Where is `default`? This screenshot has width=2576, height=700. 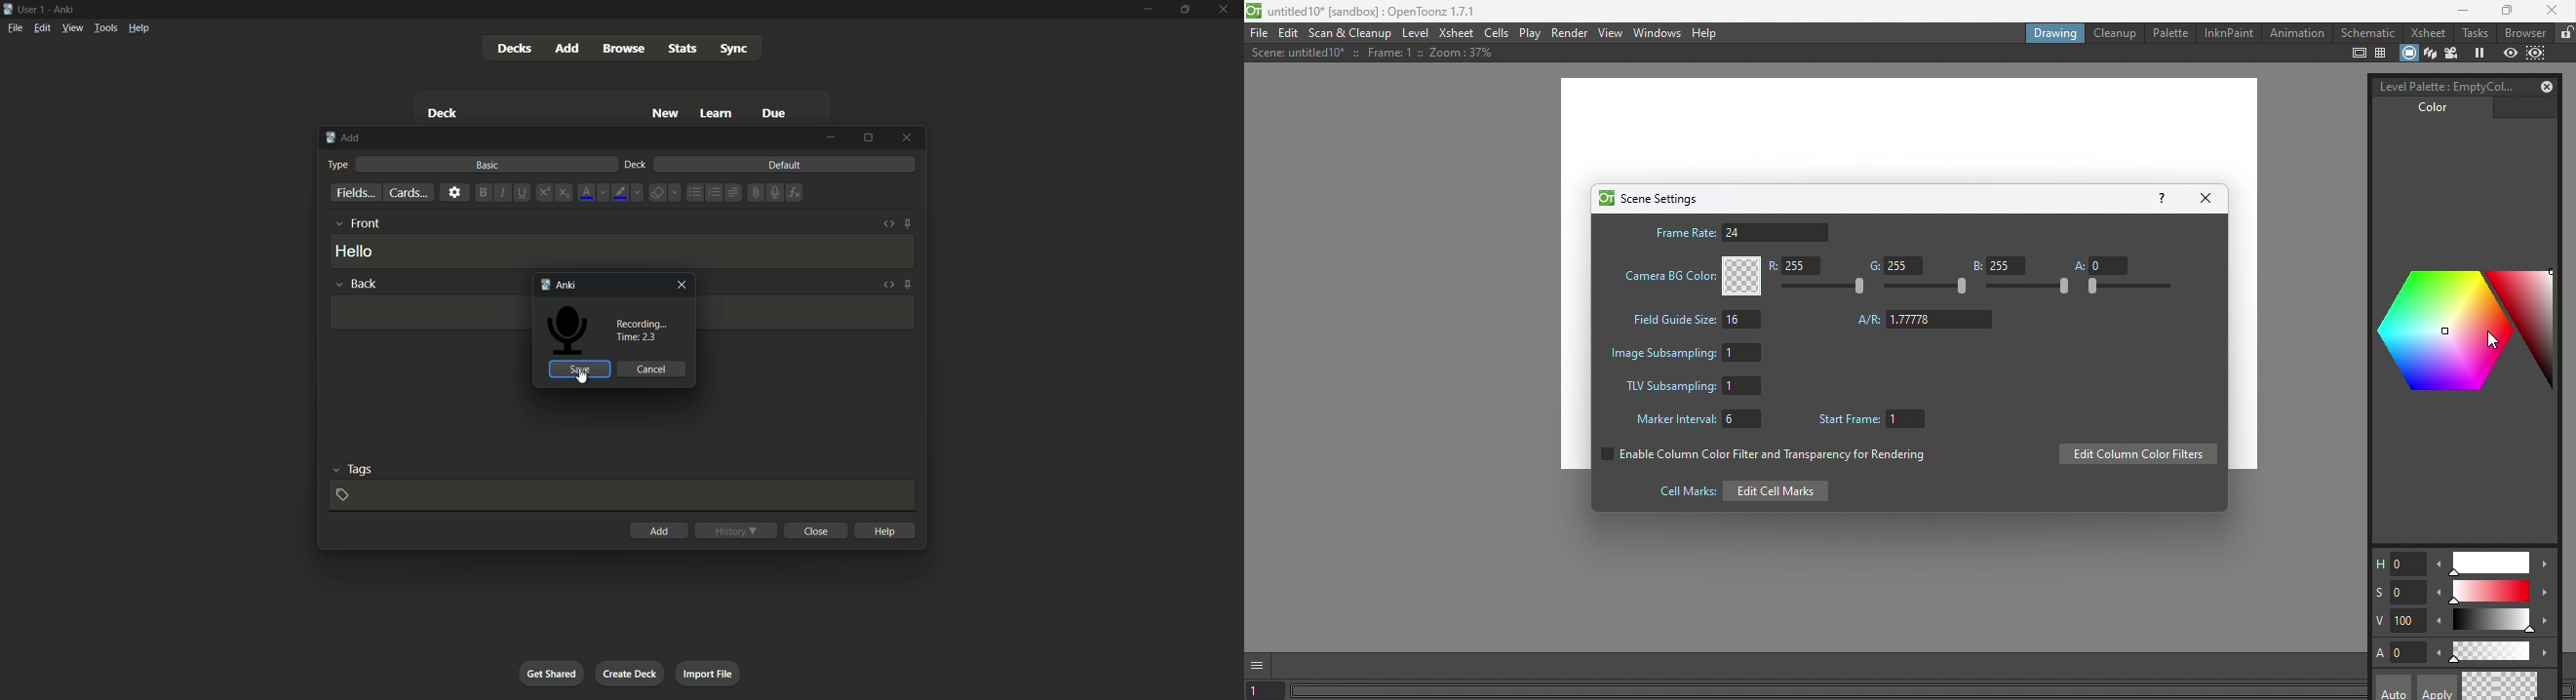 default is located at coordinates (785, 164).